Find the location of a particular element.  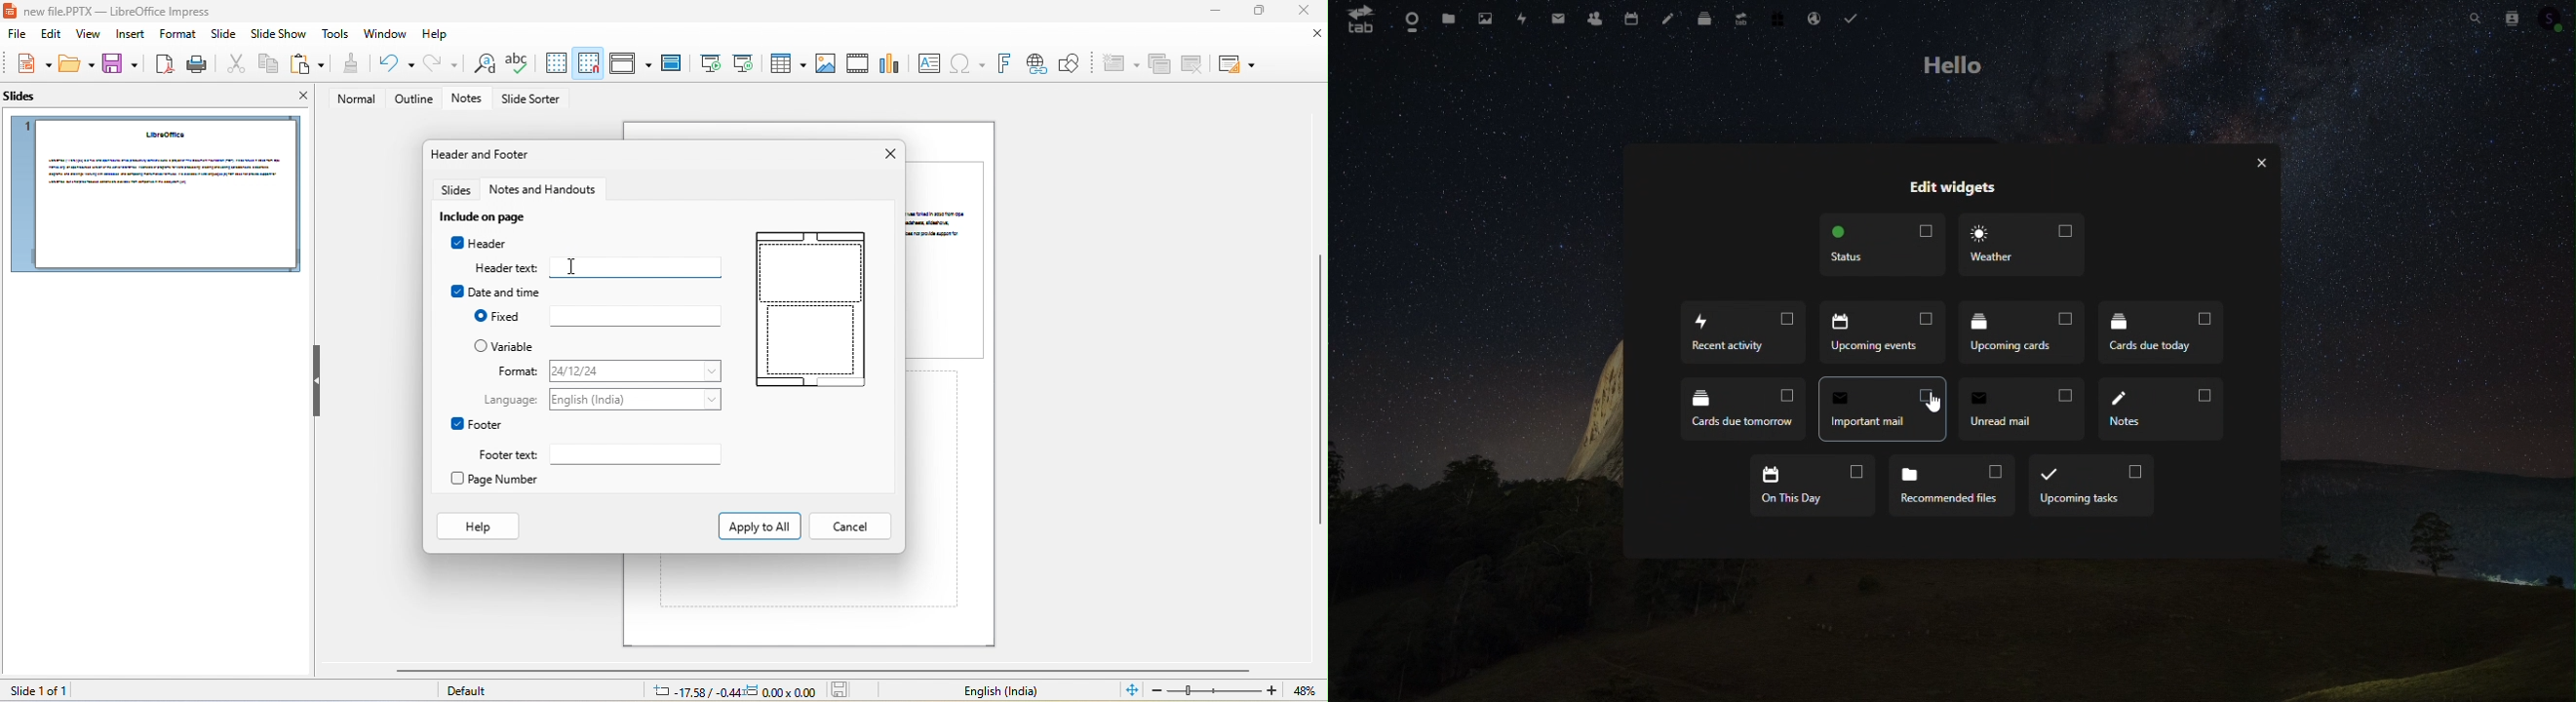

Account icon is located at coordinates (2555, 16).